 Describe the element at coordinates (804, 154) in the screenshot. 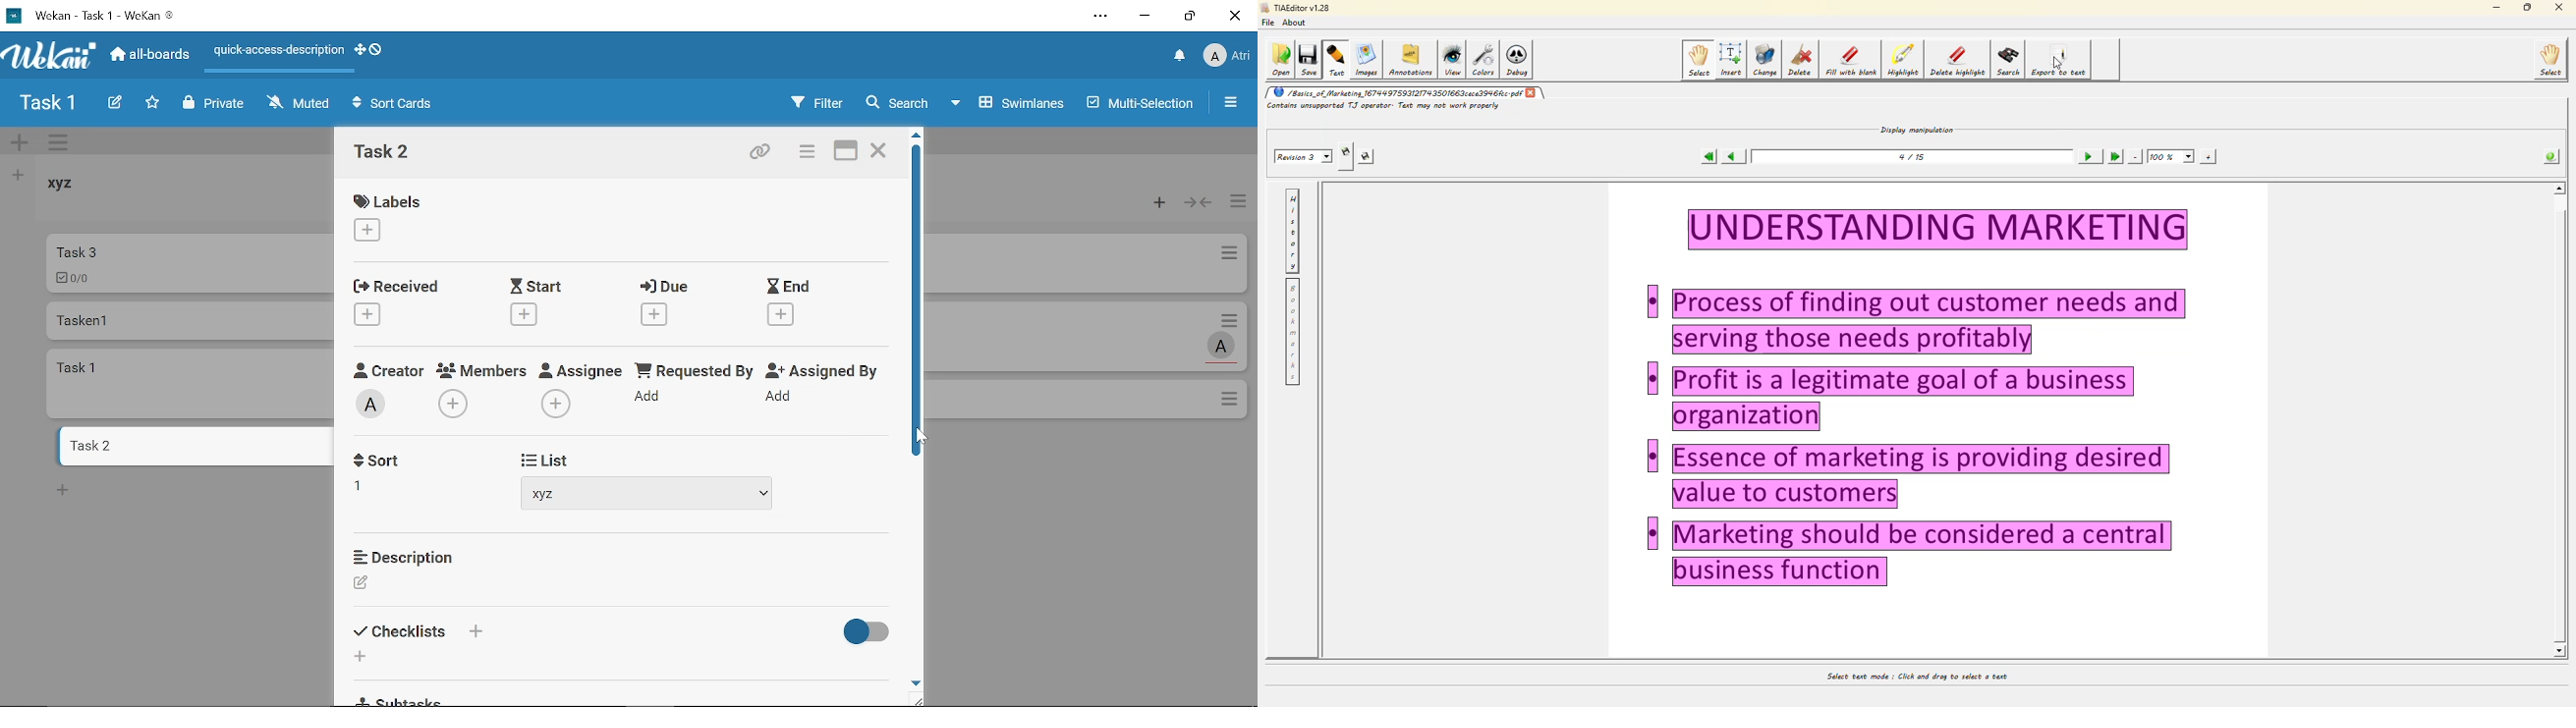

I see `Card actions` at that location.